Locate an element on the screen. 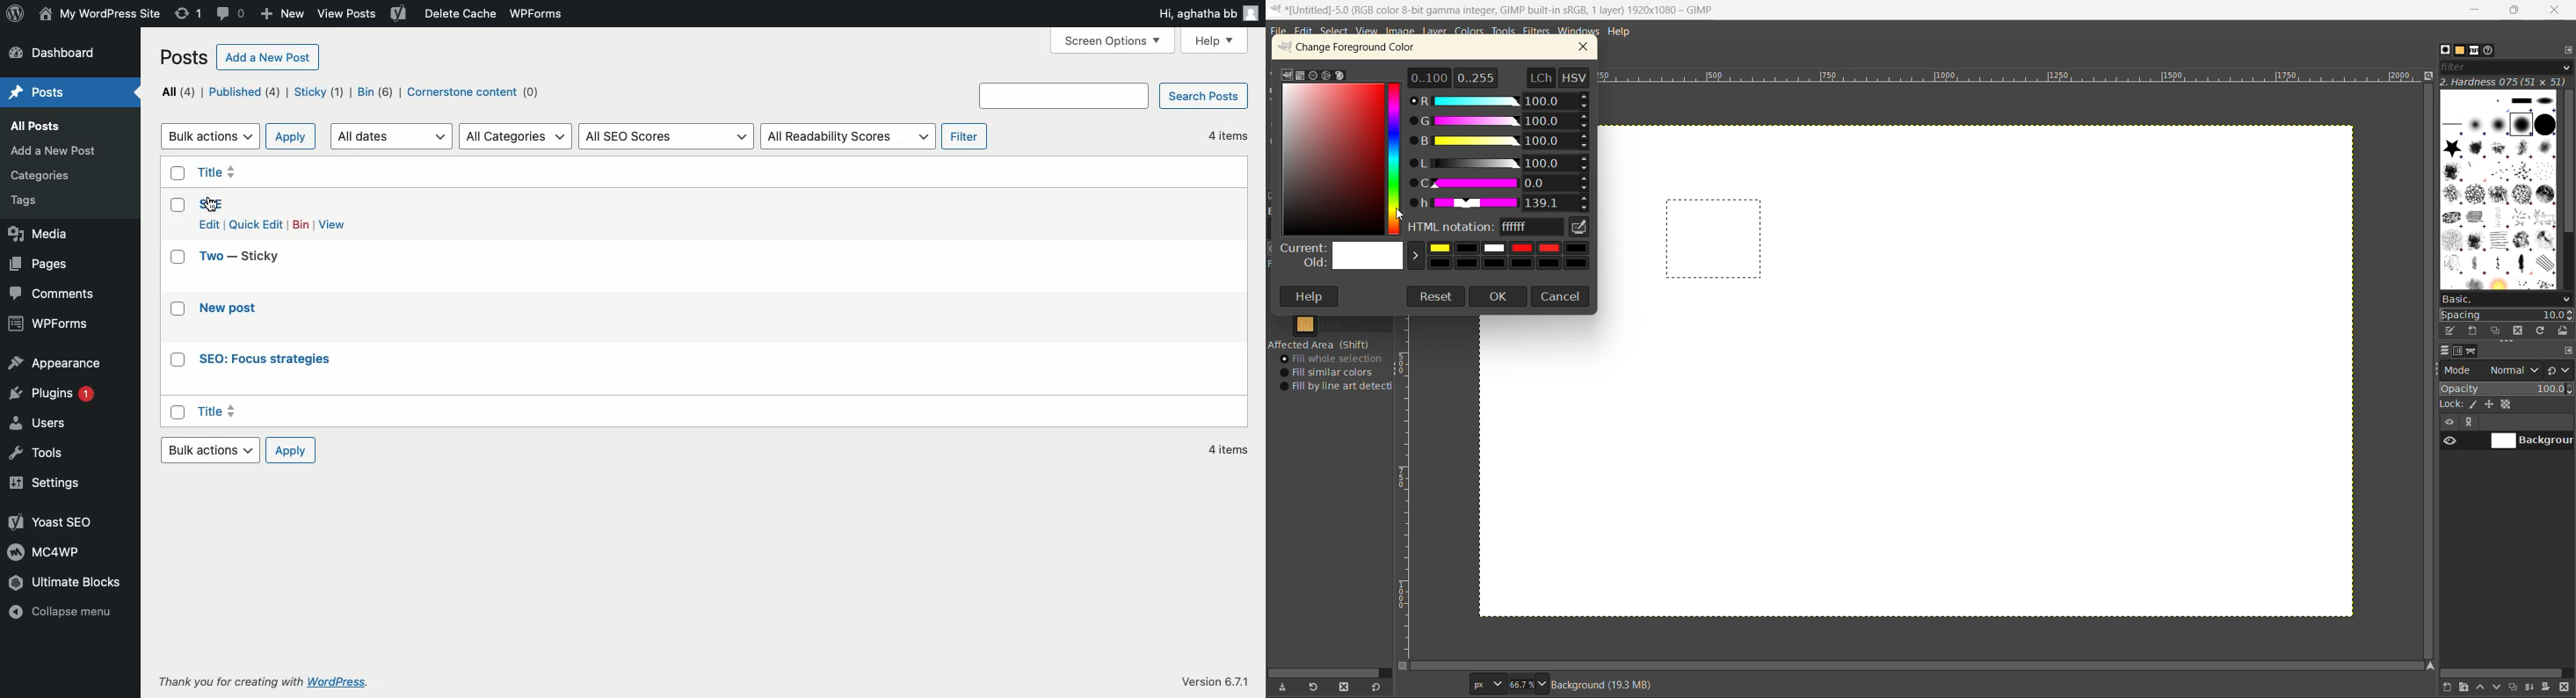 This screenshot has width=2576, height=700. Bin is located at coordinates (374, 91).